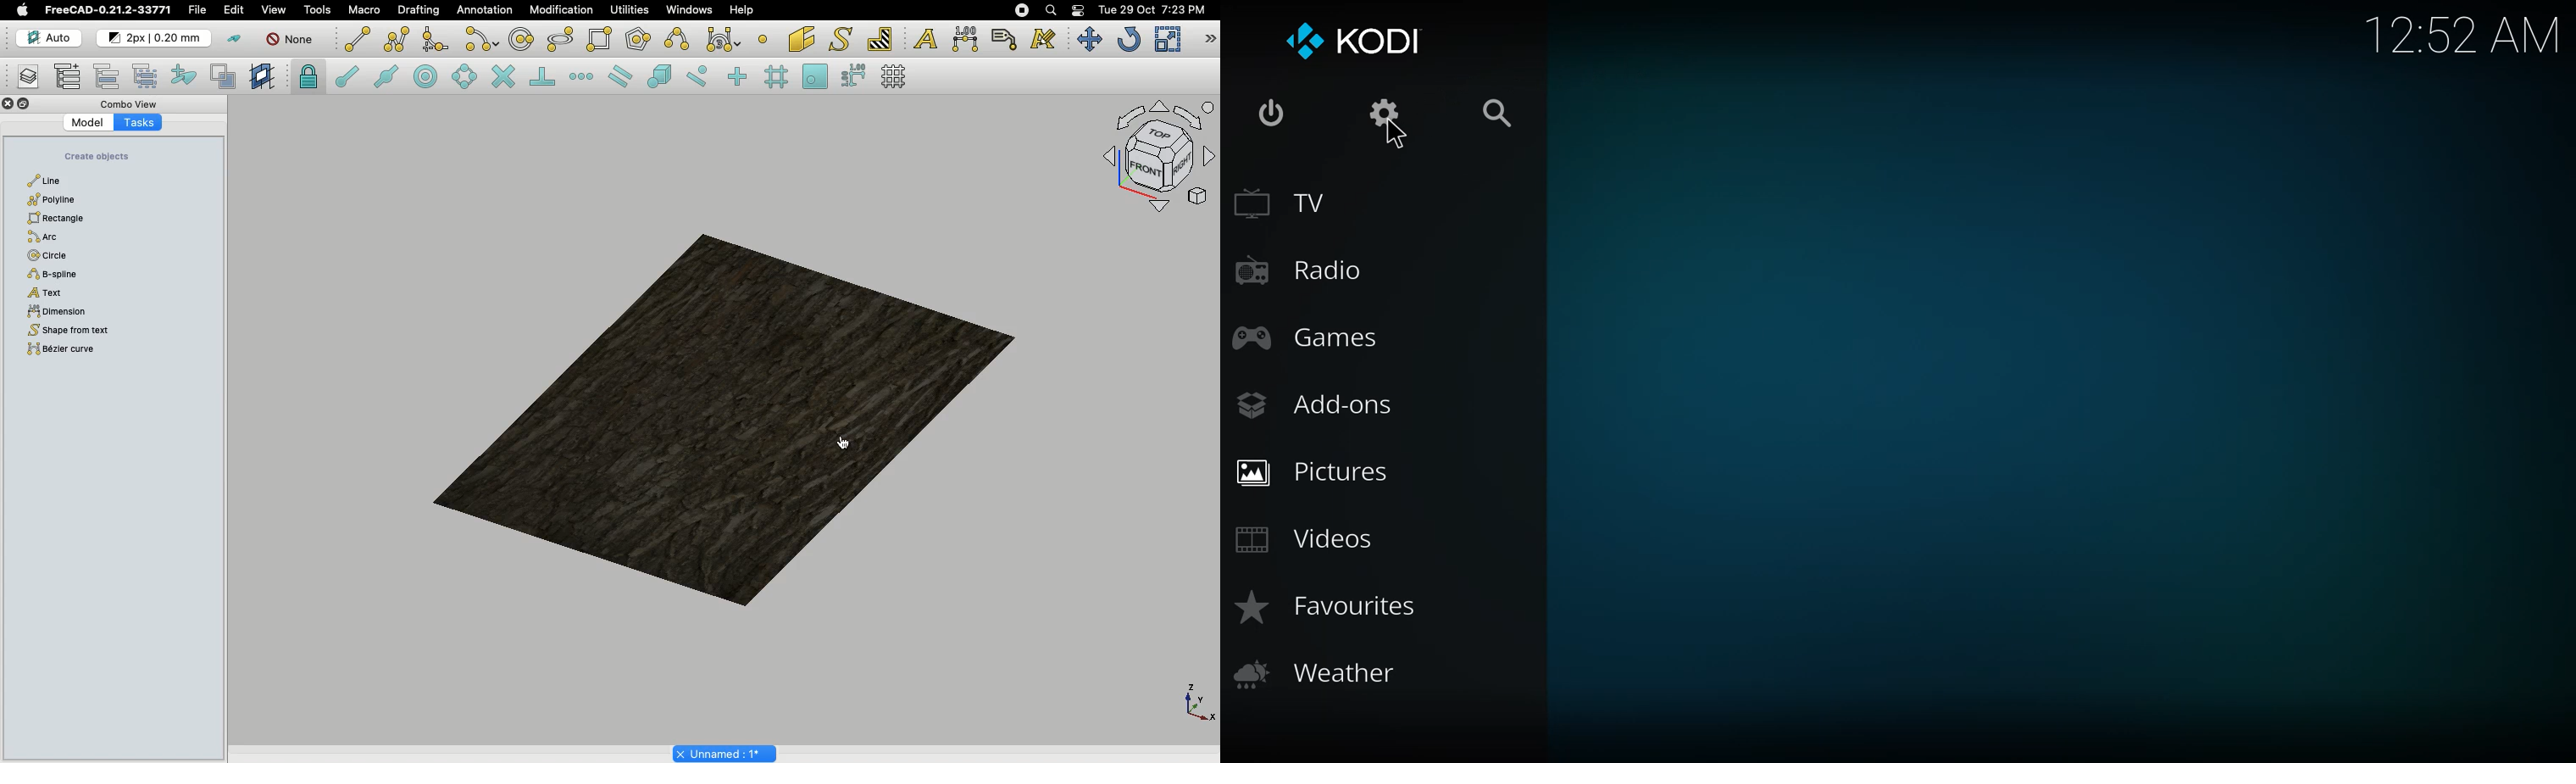 The width and height of the screenshot is (2576, 784). Describe the element at coordinates (58, 310) in the screenshot. I see `Dimension` at that location.